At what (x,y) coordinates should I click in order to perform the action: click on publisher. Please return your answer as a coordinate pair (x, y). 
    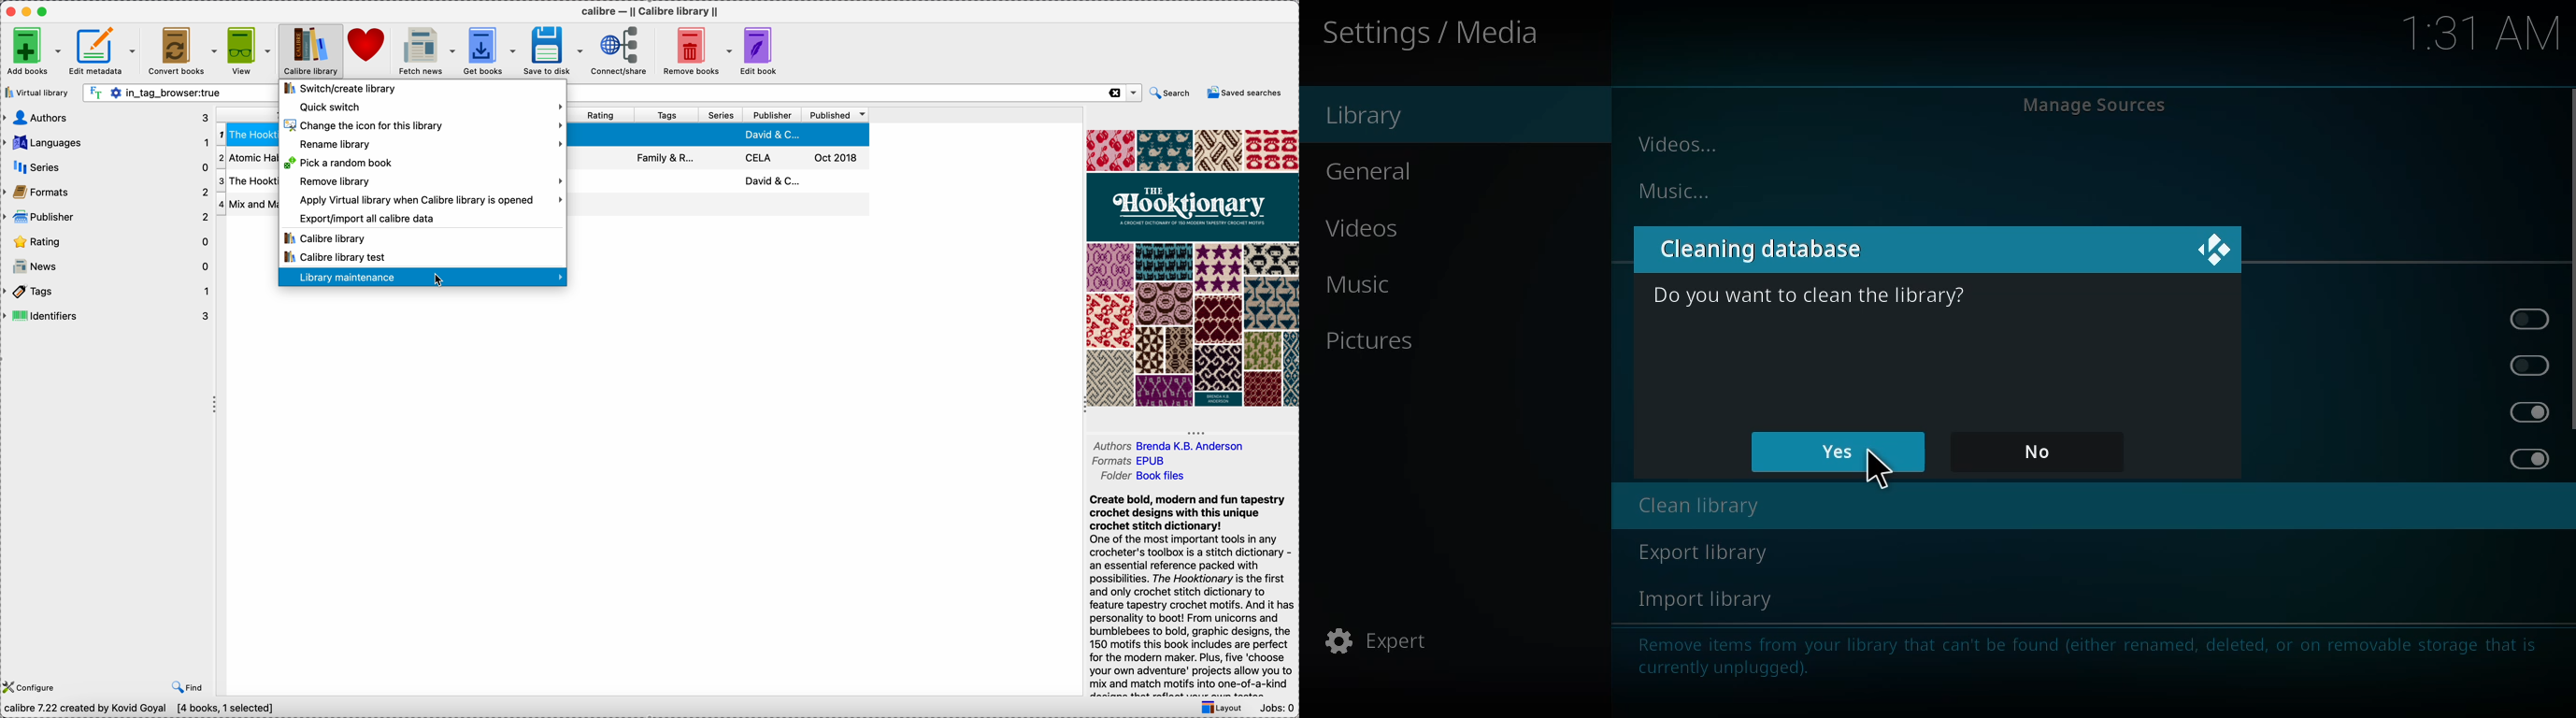
    Looking at the image, I should click on (773, 115).